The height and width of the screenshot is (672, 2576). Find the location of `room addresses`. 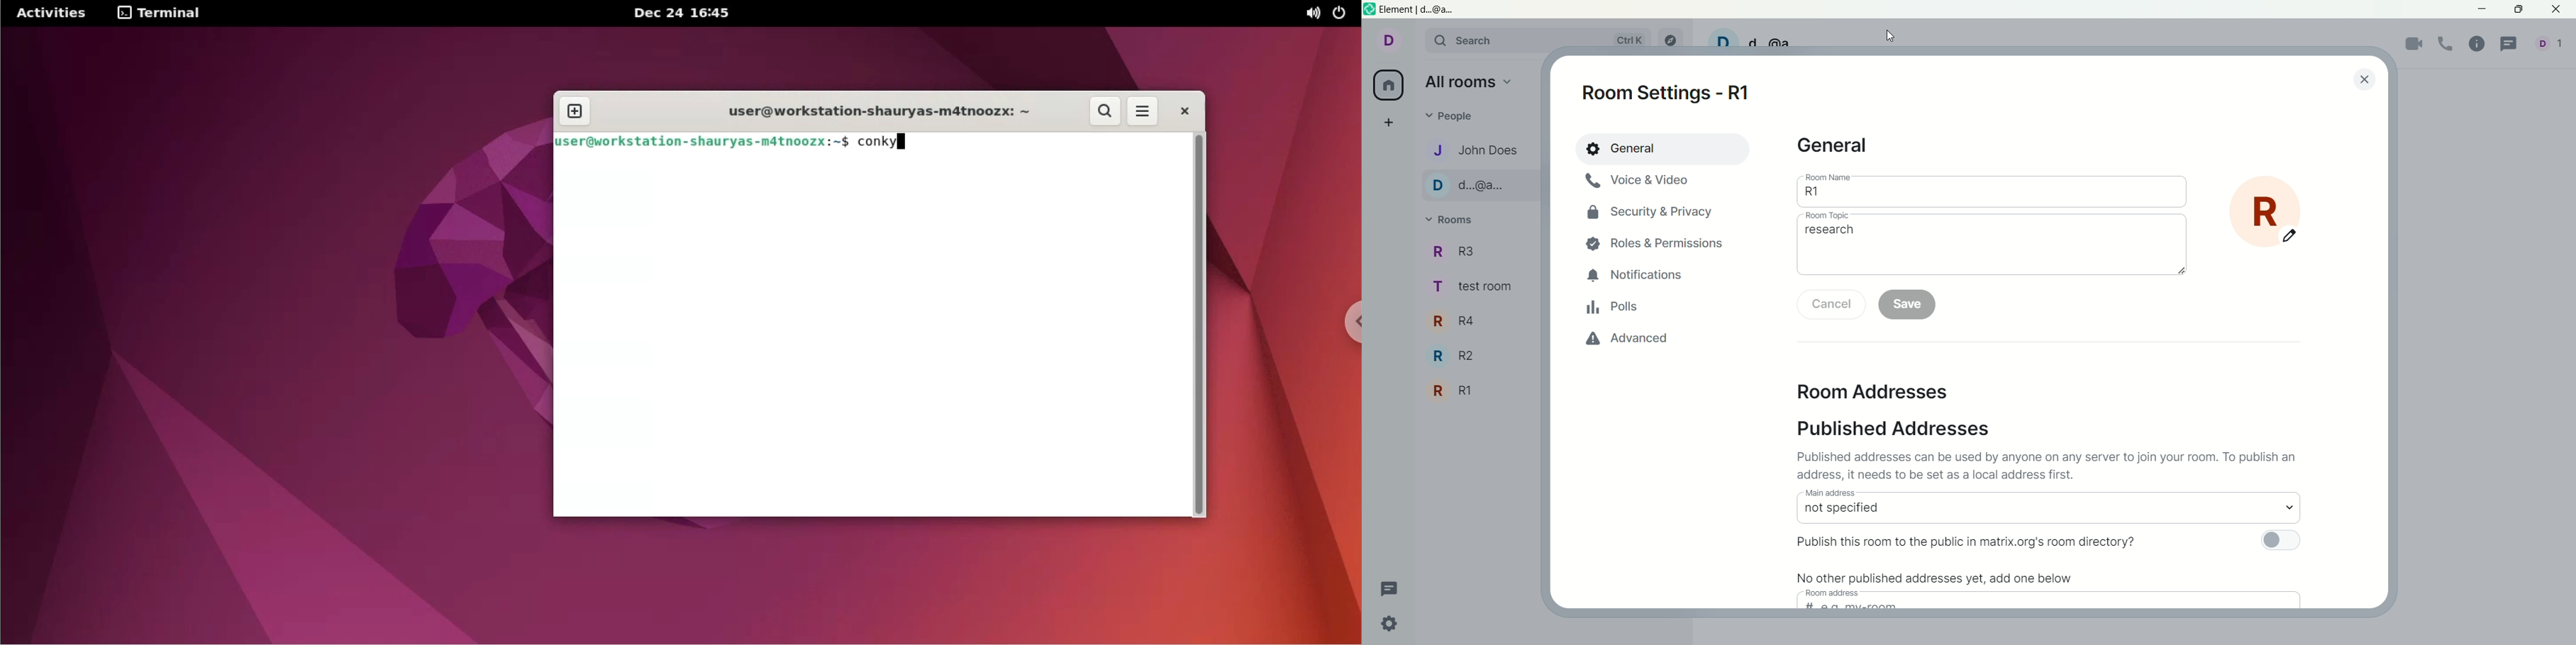

room addresses is located at coordinates (1874, 391).